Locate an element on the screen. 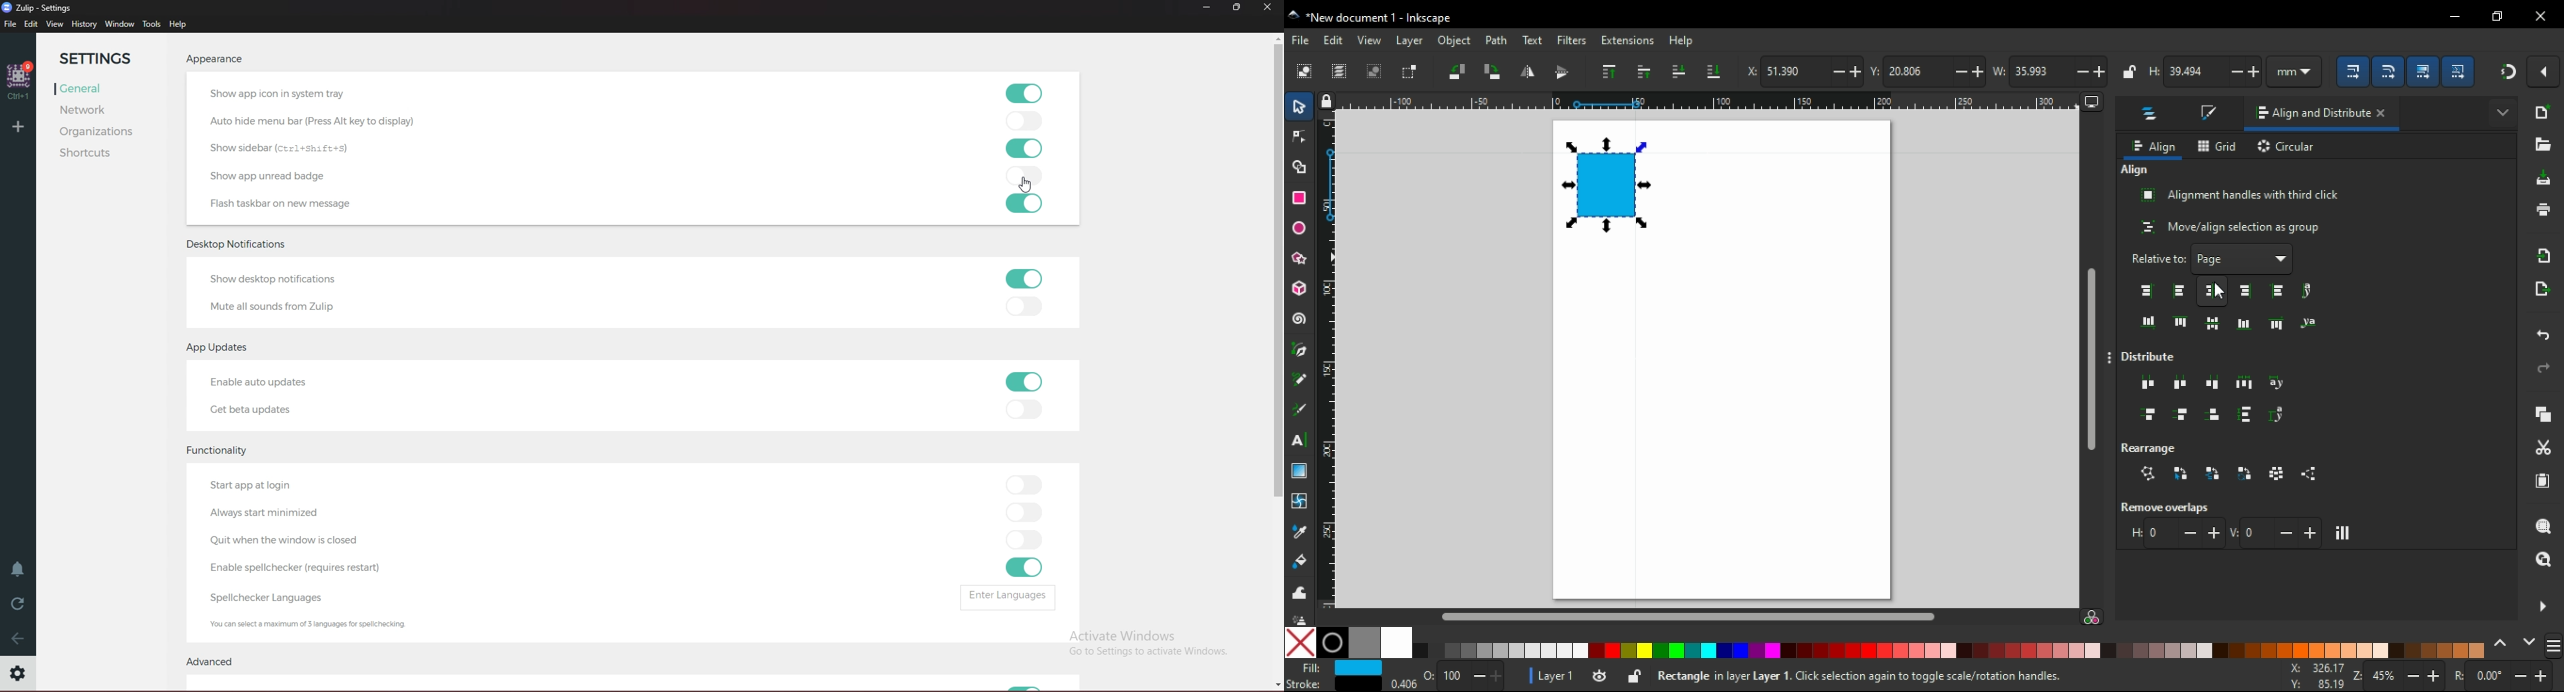 This screenshot has width=2576, height=700. resize is located at coordinates (1237, 7).